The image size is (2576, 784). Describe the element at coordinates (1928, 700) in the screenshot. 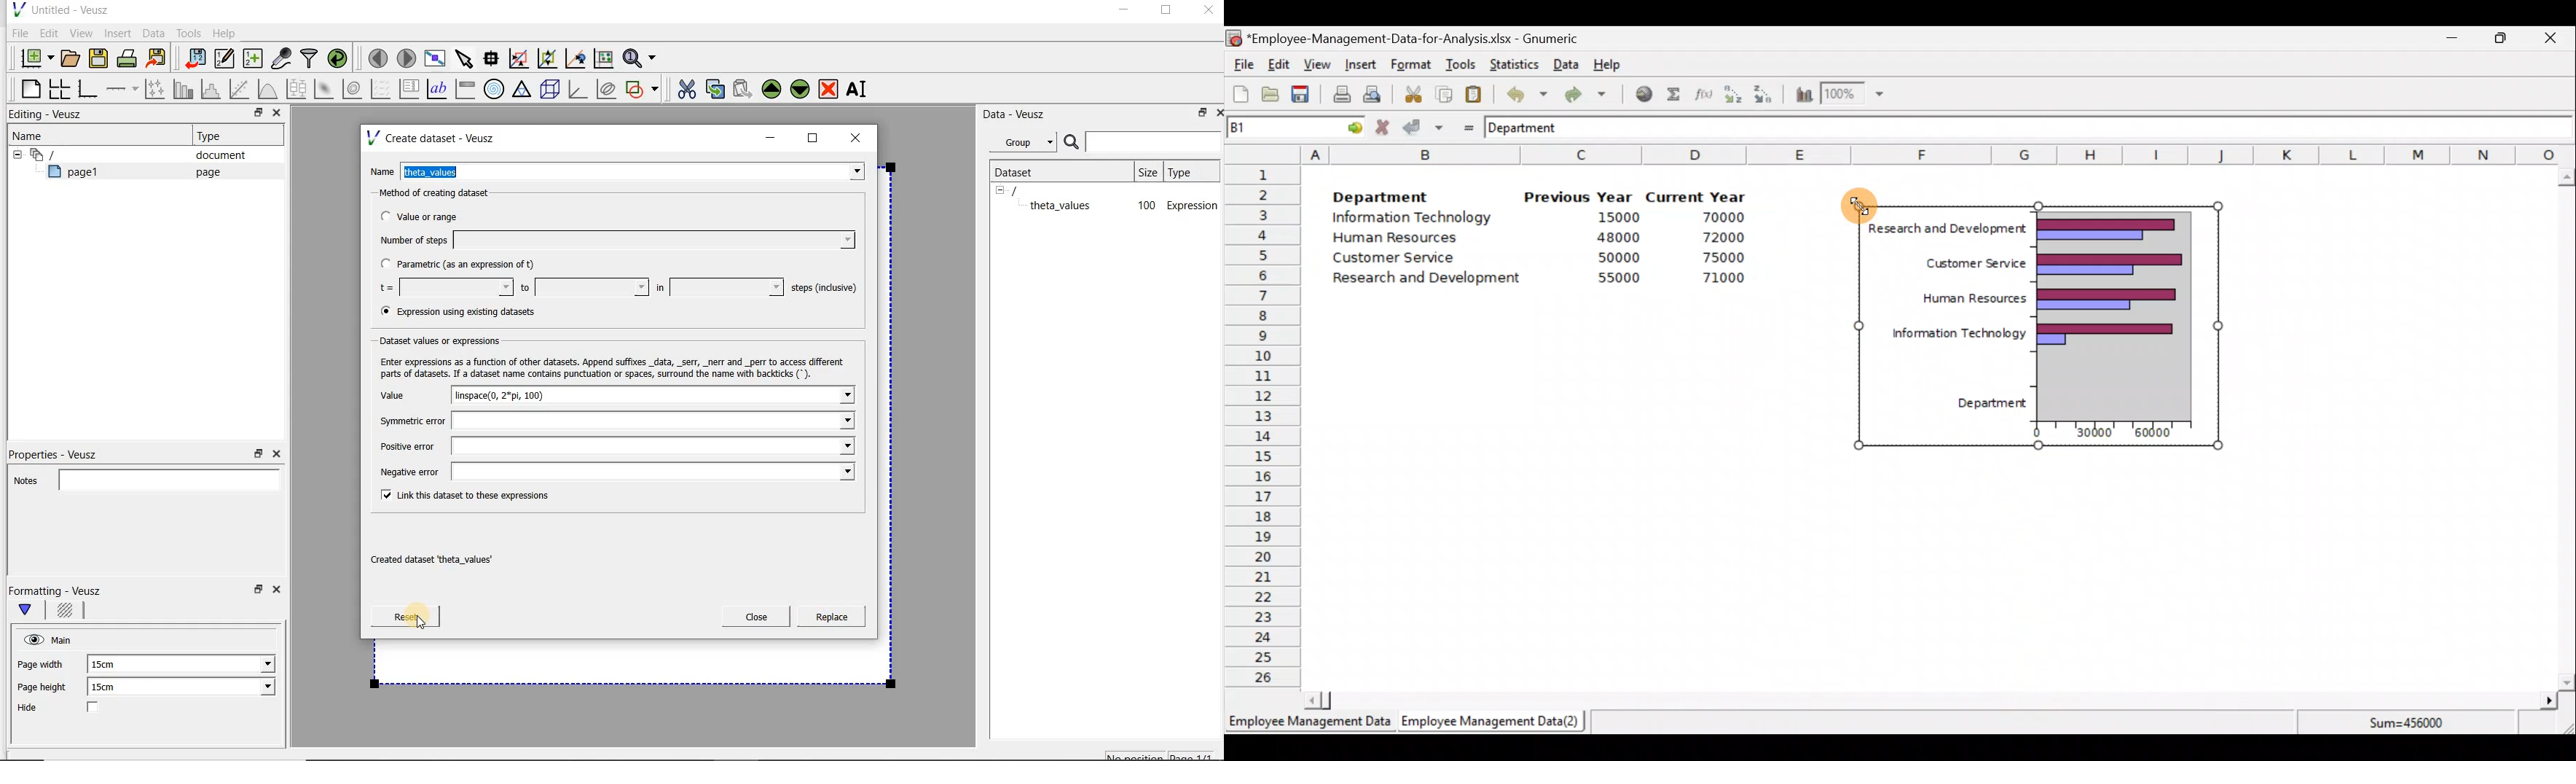

I see `Scroll bar` at that location.